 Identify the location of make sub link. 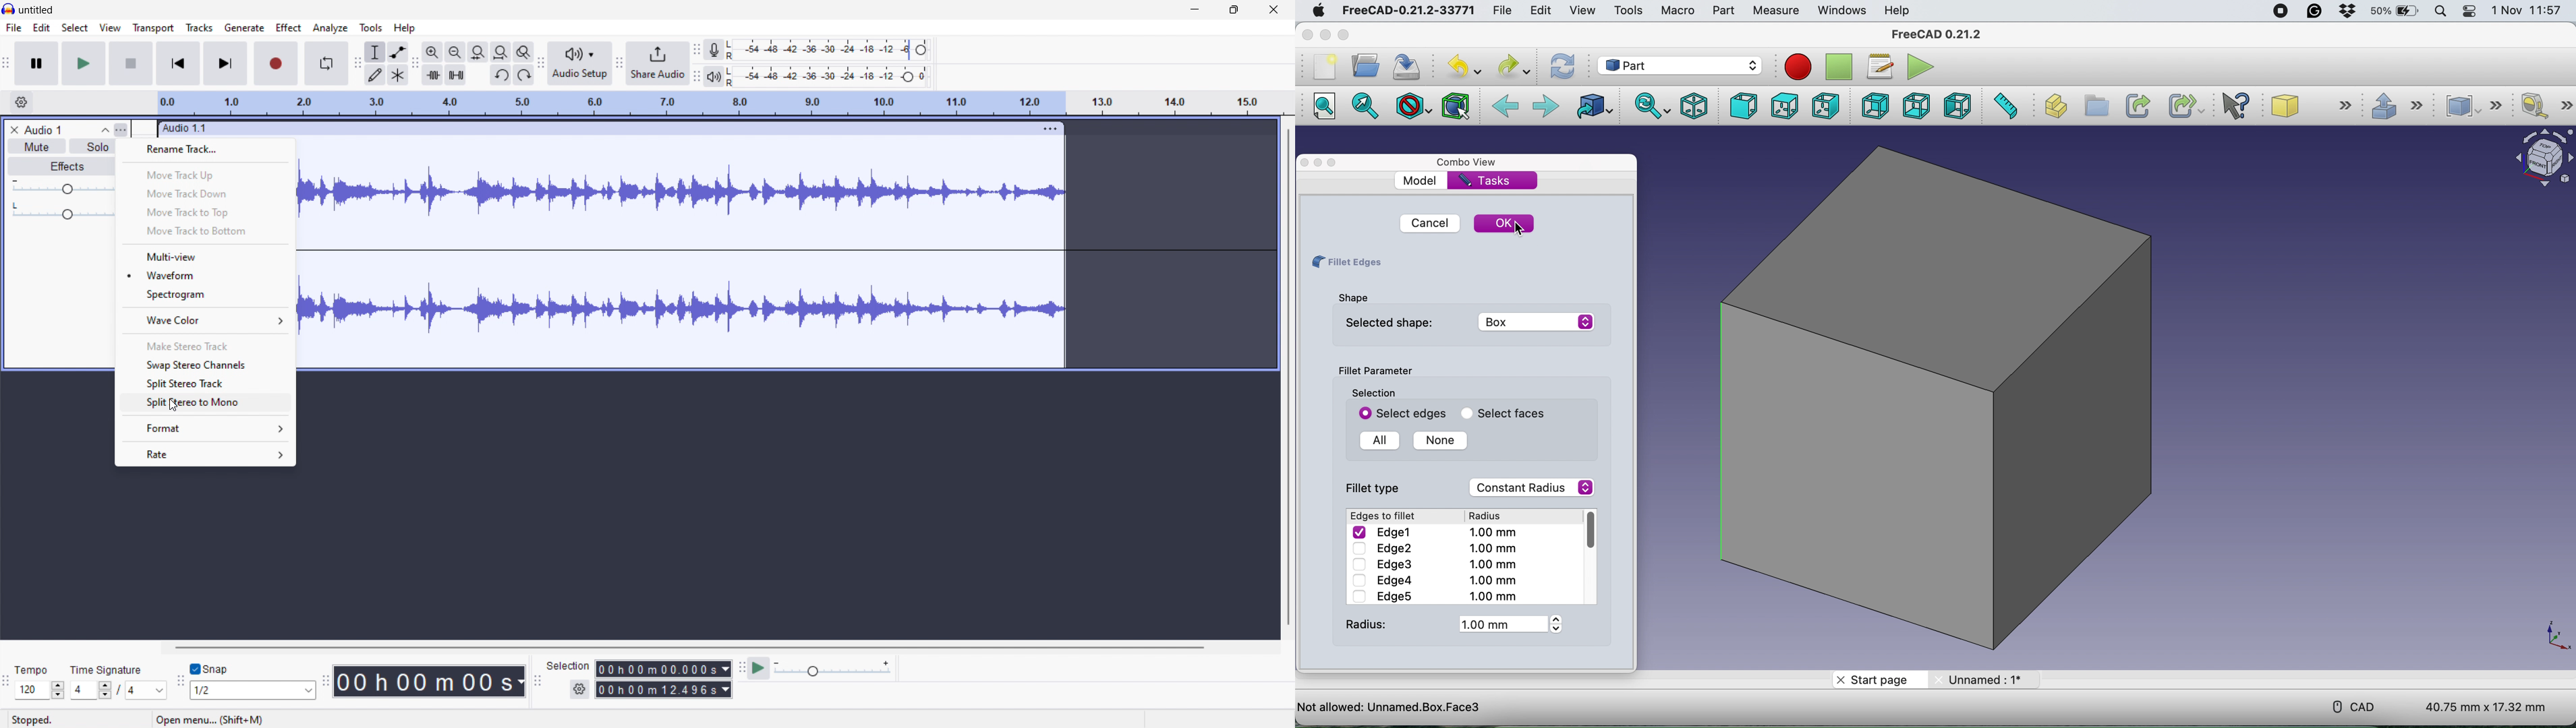
(2187, 105).